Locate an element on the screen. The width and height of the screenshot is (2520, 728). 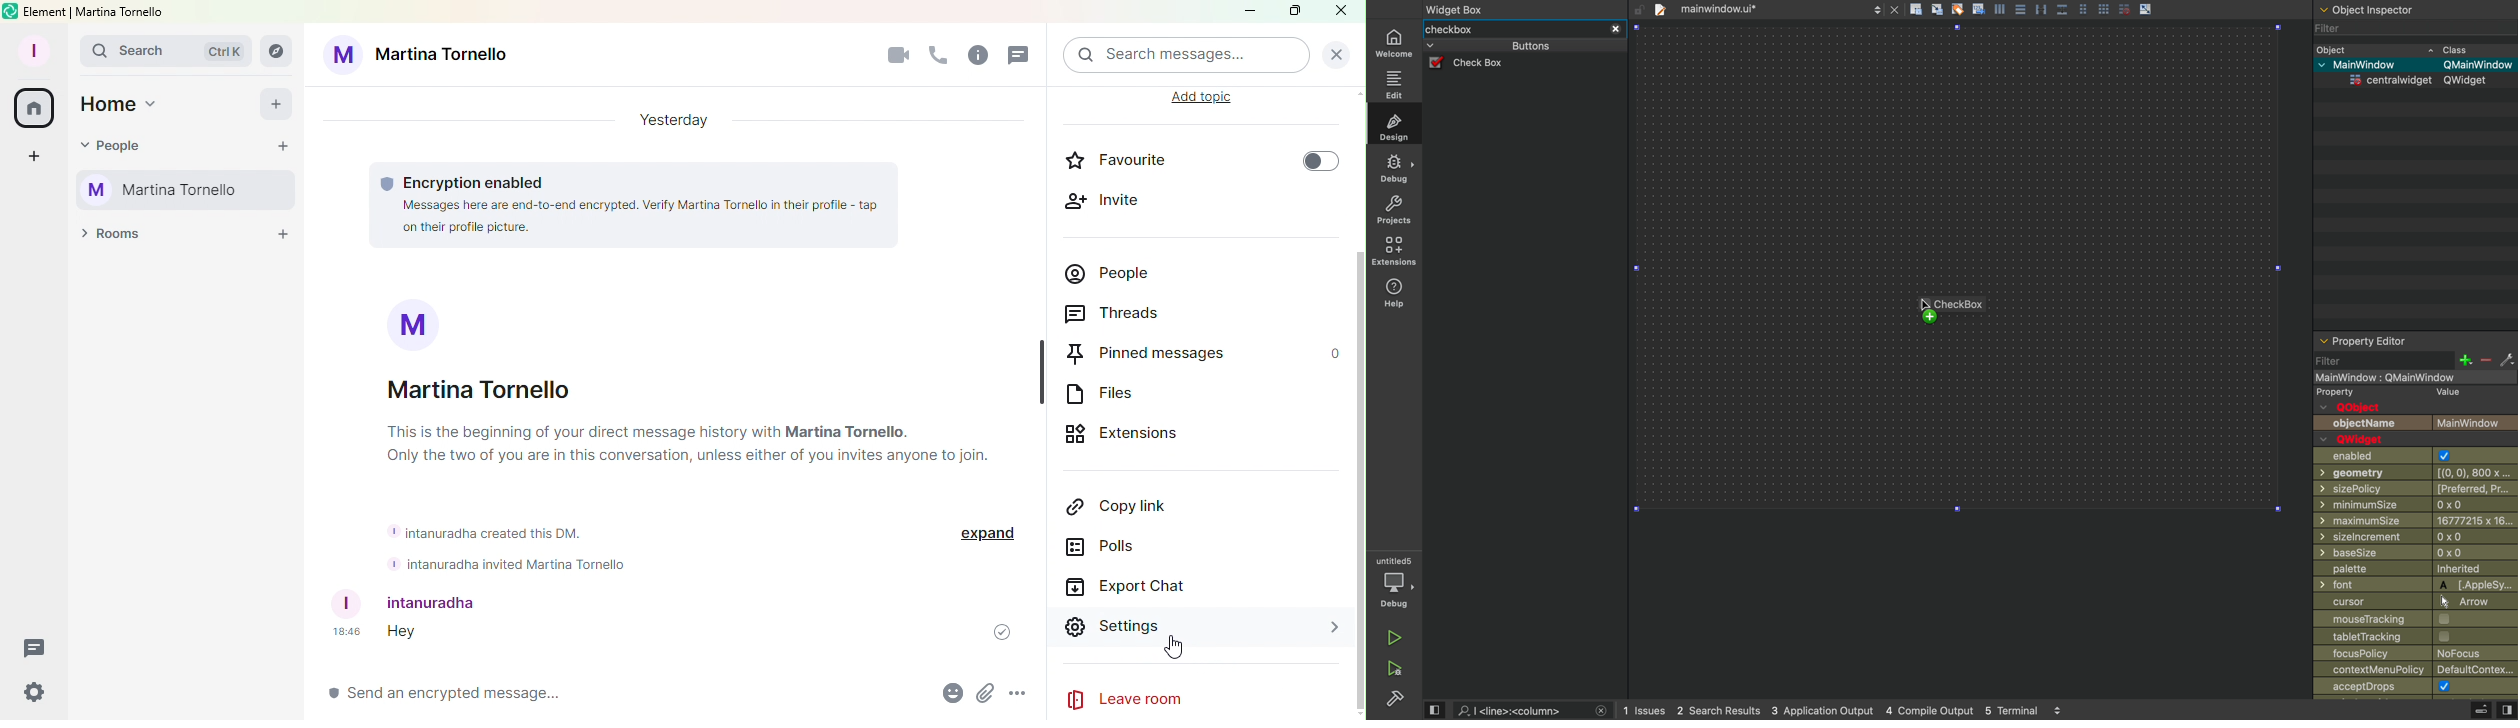
Export Chat is located at coordinates (1199, 588).